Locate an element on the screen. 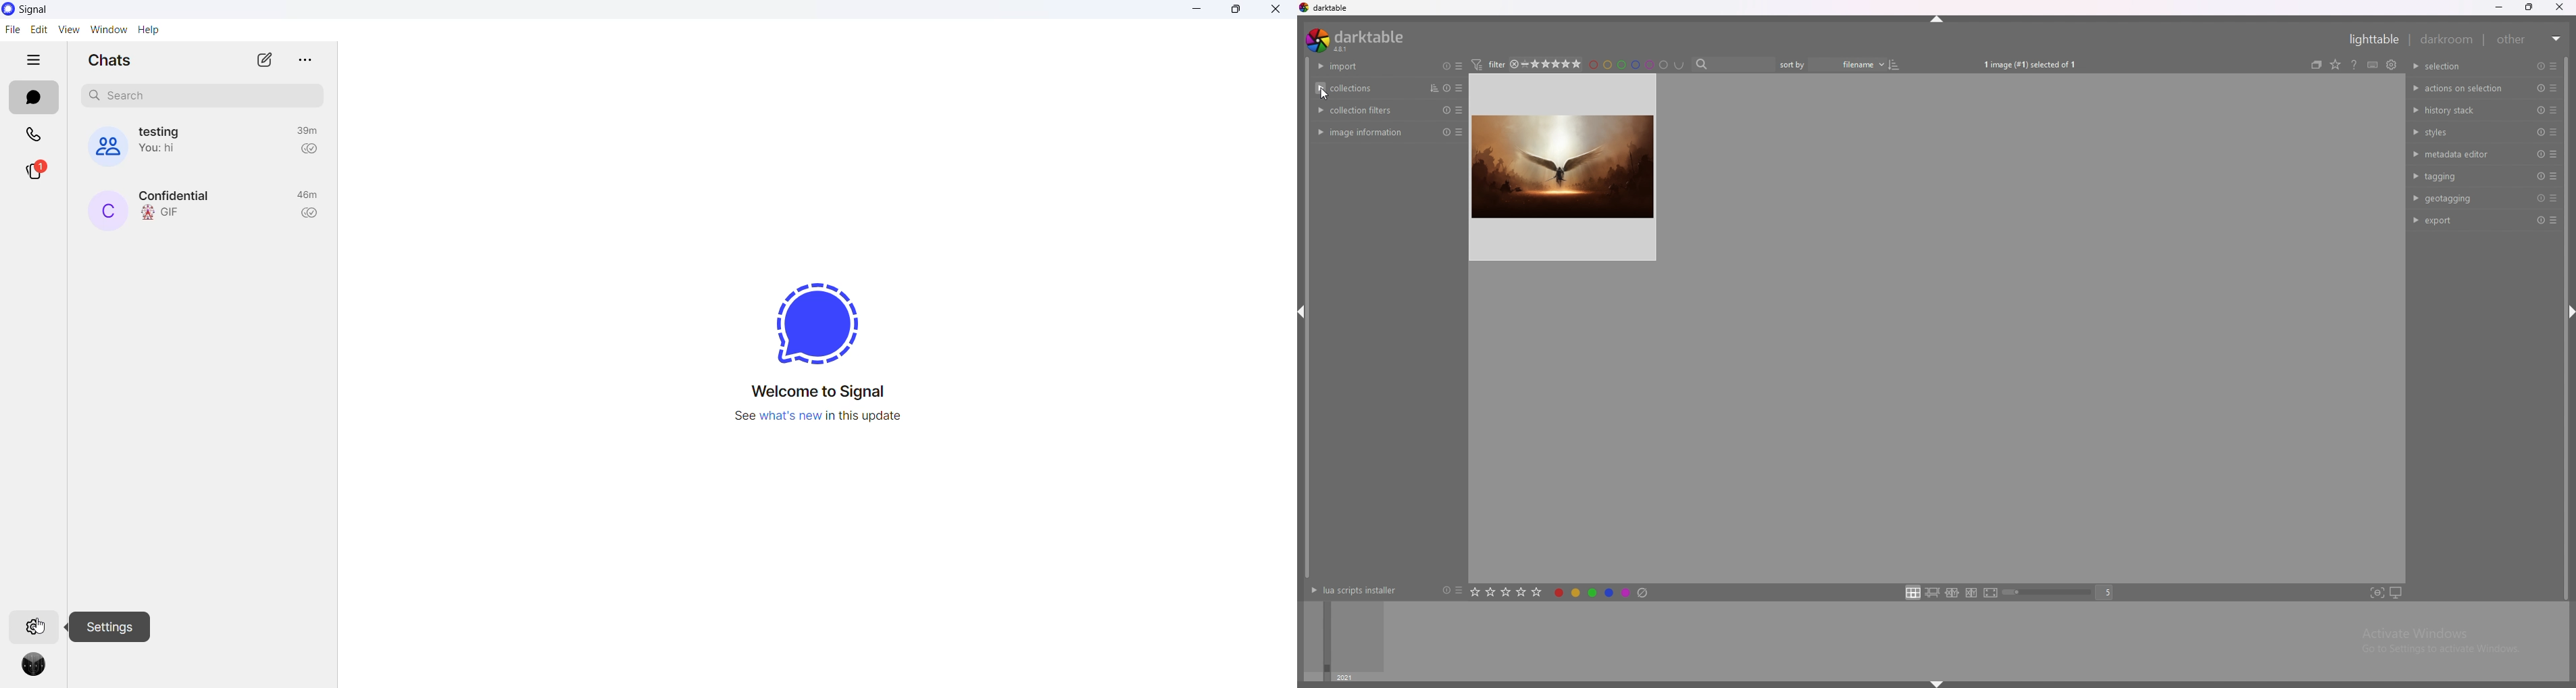  geotagging is located at coordinates (2462, 198).